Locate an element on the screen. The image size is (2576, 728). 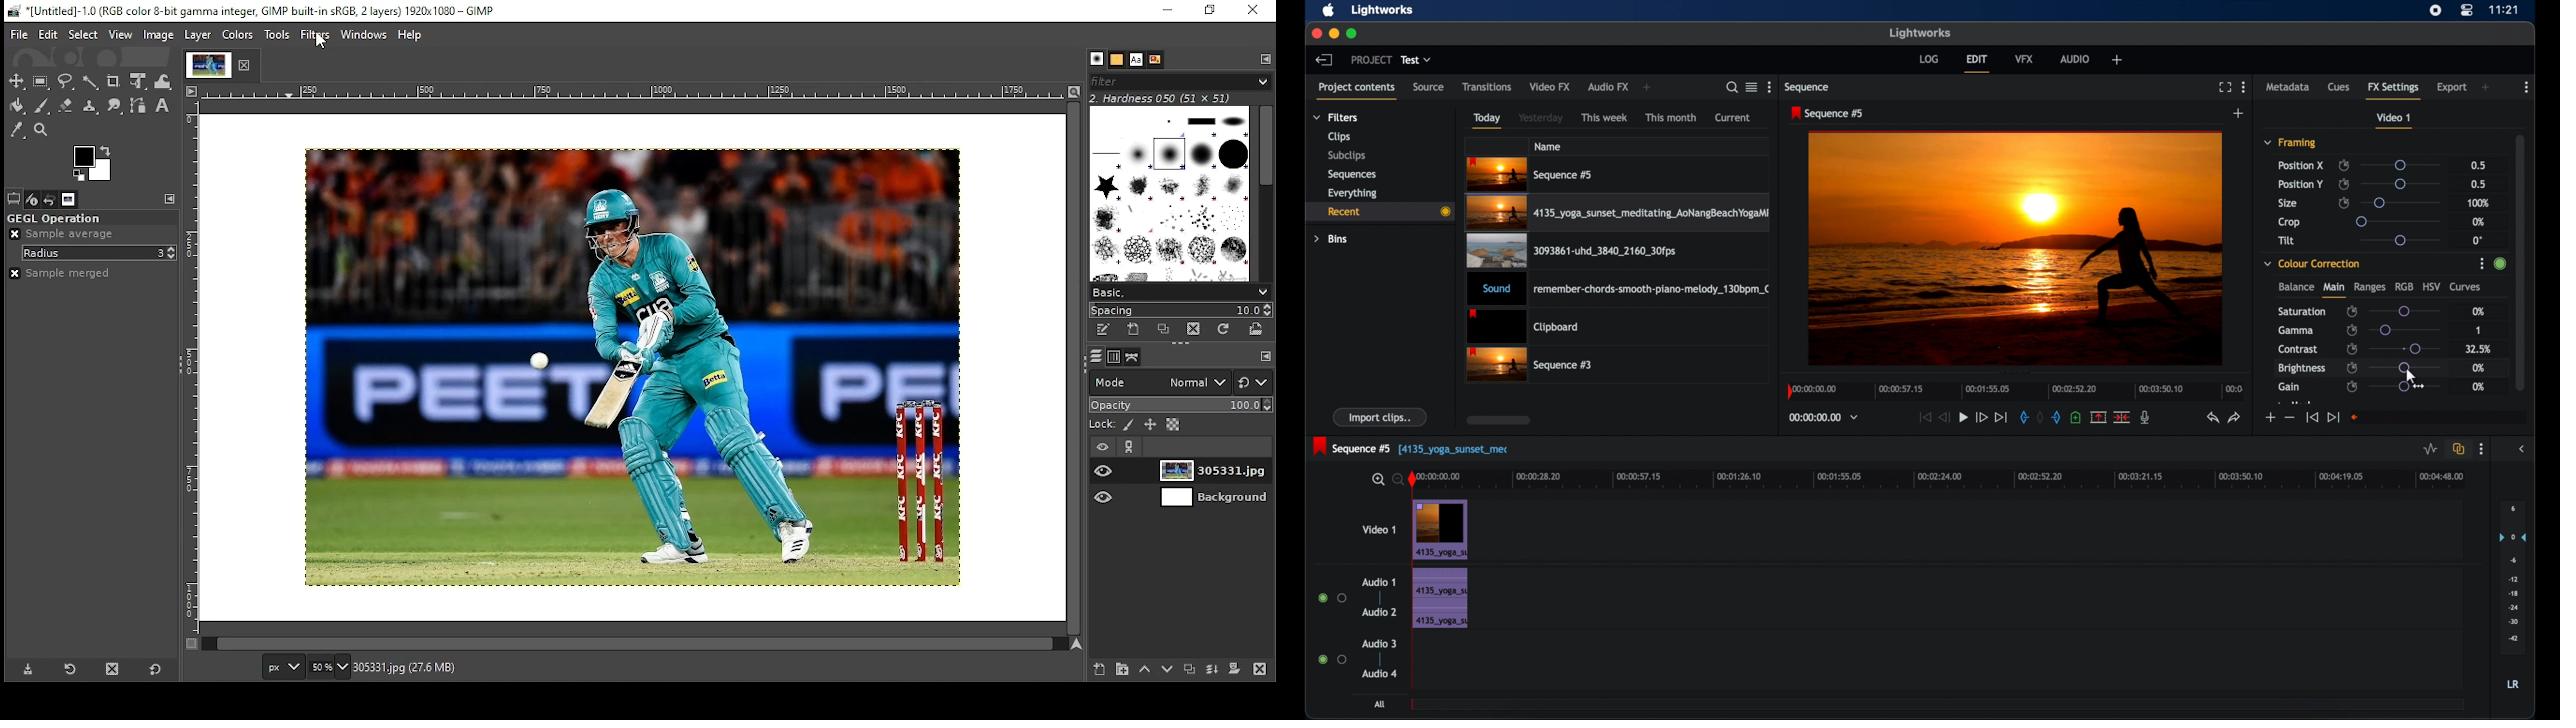
zoom level is located at coordinates (330, 667).